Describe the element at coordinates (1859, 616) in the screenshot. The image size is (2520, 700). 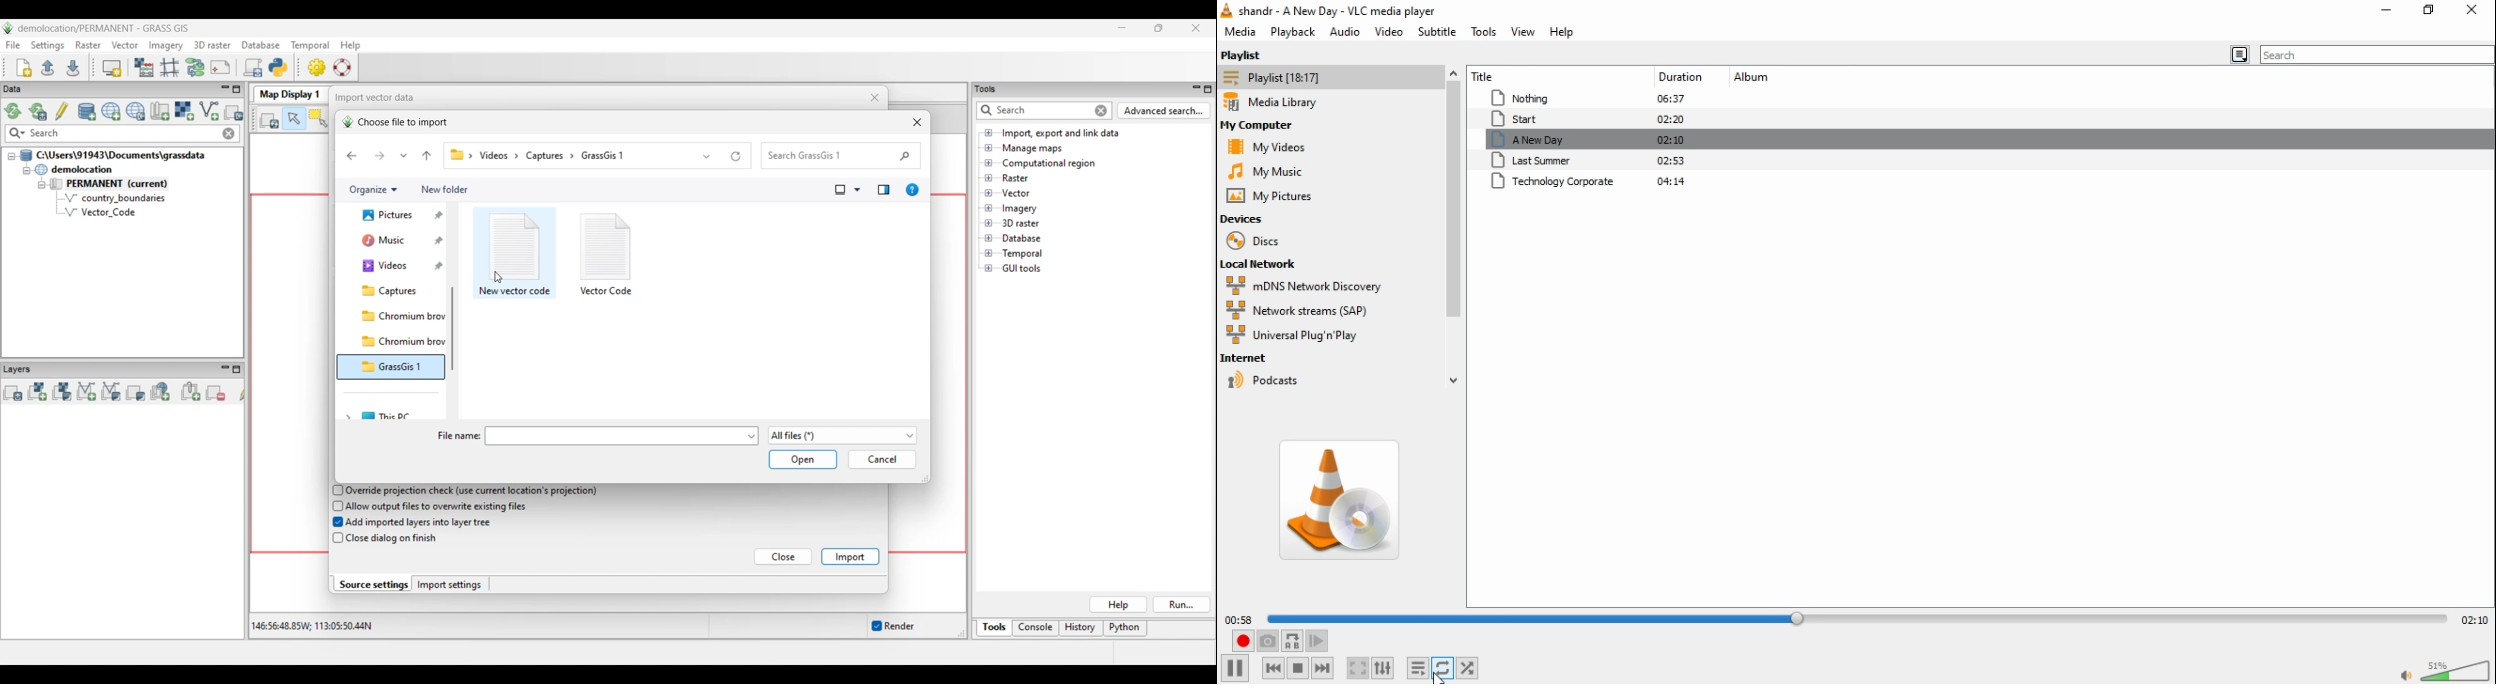
I see `seek bar` at that location.